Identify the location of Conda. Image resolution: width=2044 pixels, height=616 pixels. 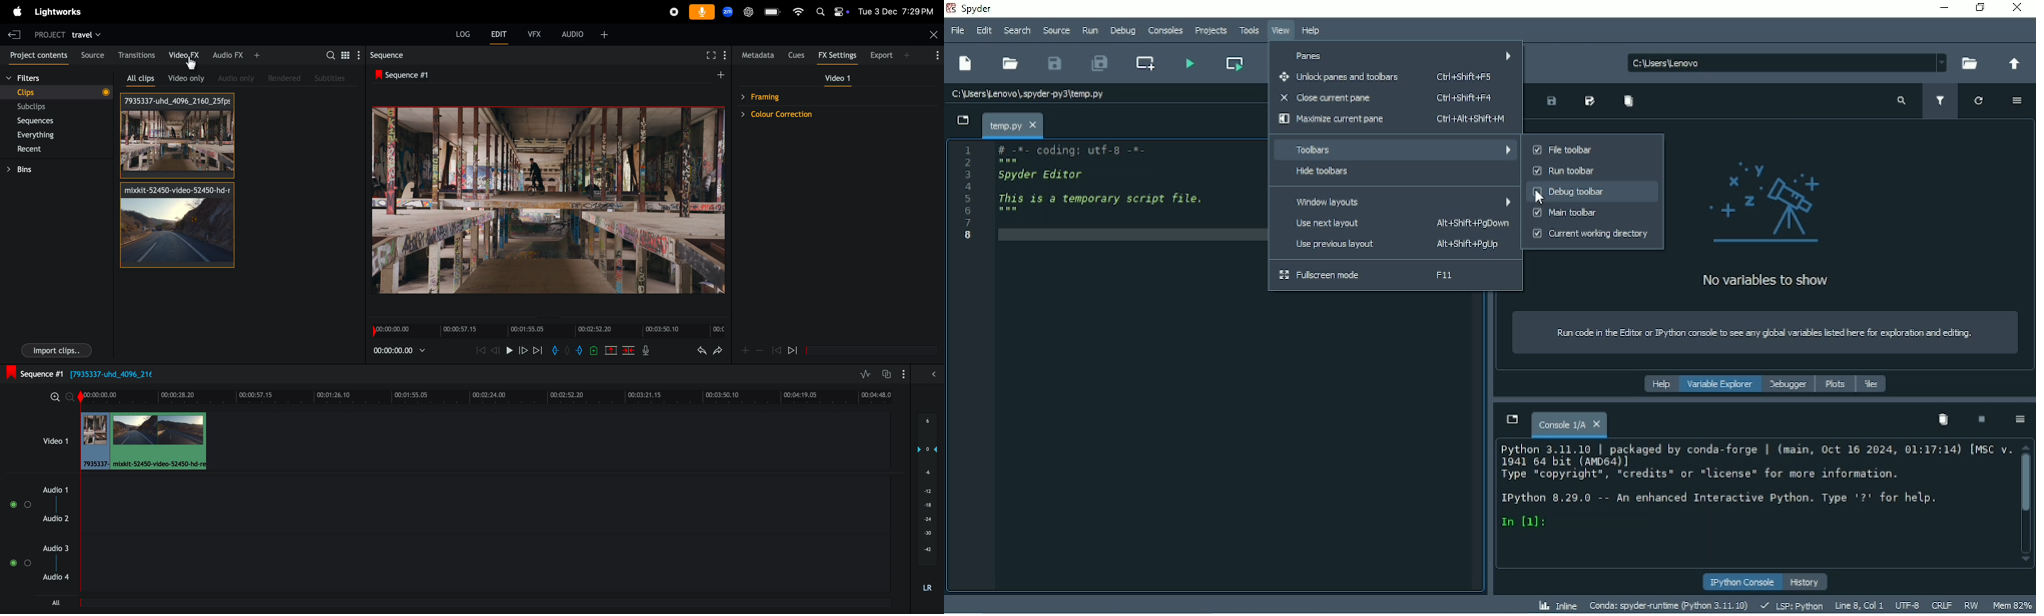
(1669, 605).